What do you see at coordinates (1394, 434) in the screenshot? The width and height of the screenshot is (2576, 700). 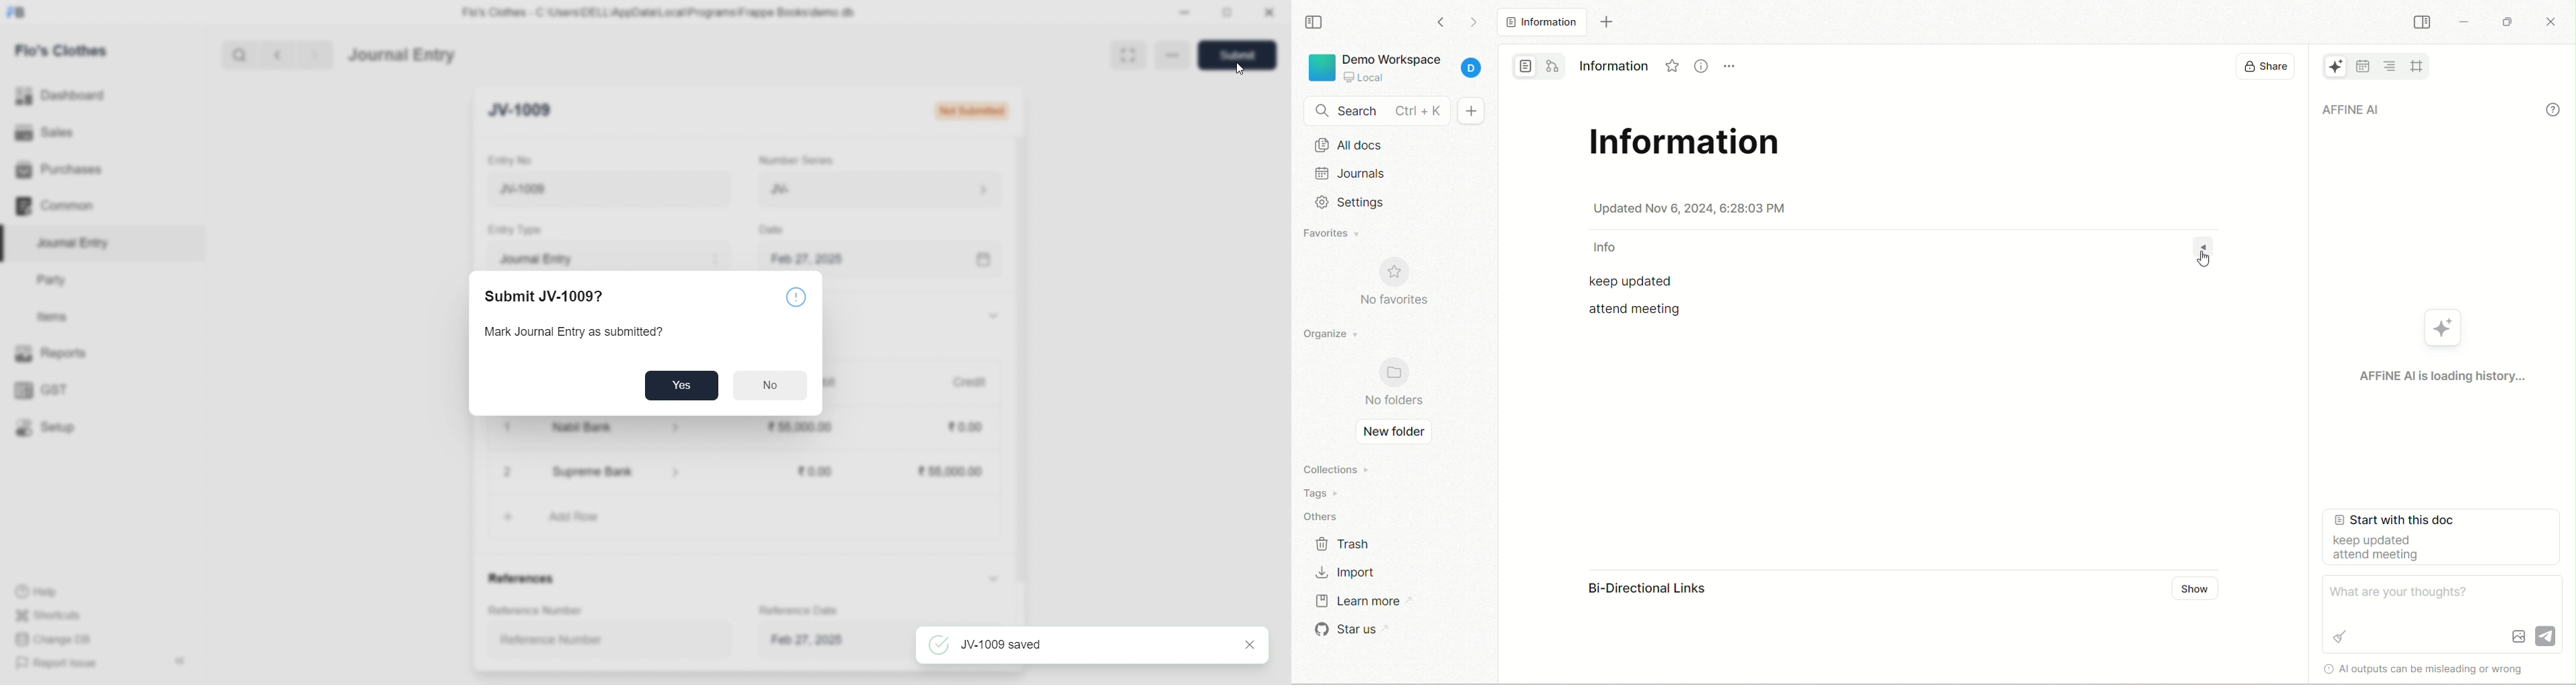 I see `new folder` at bounding box center [1394, 434].